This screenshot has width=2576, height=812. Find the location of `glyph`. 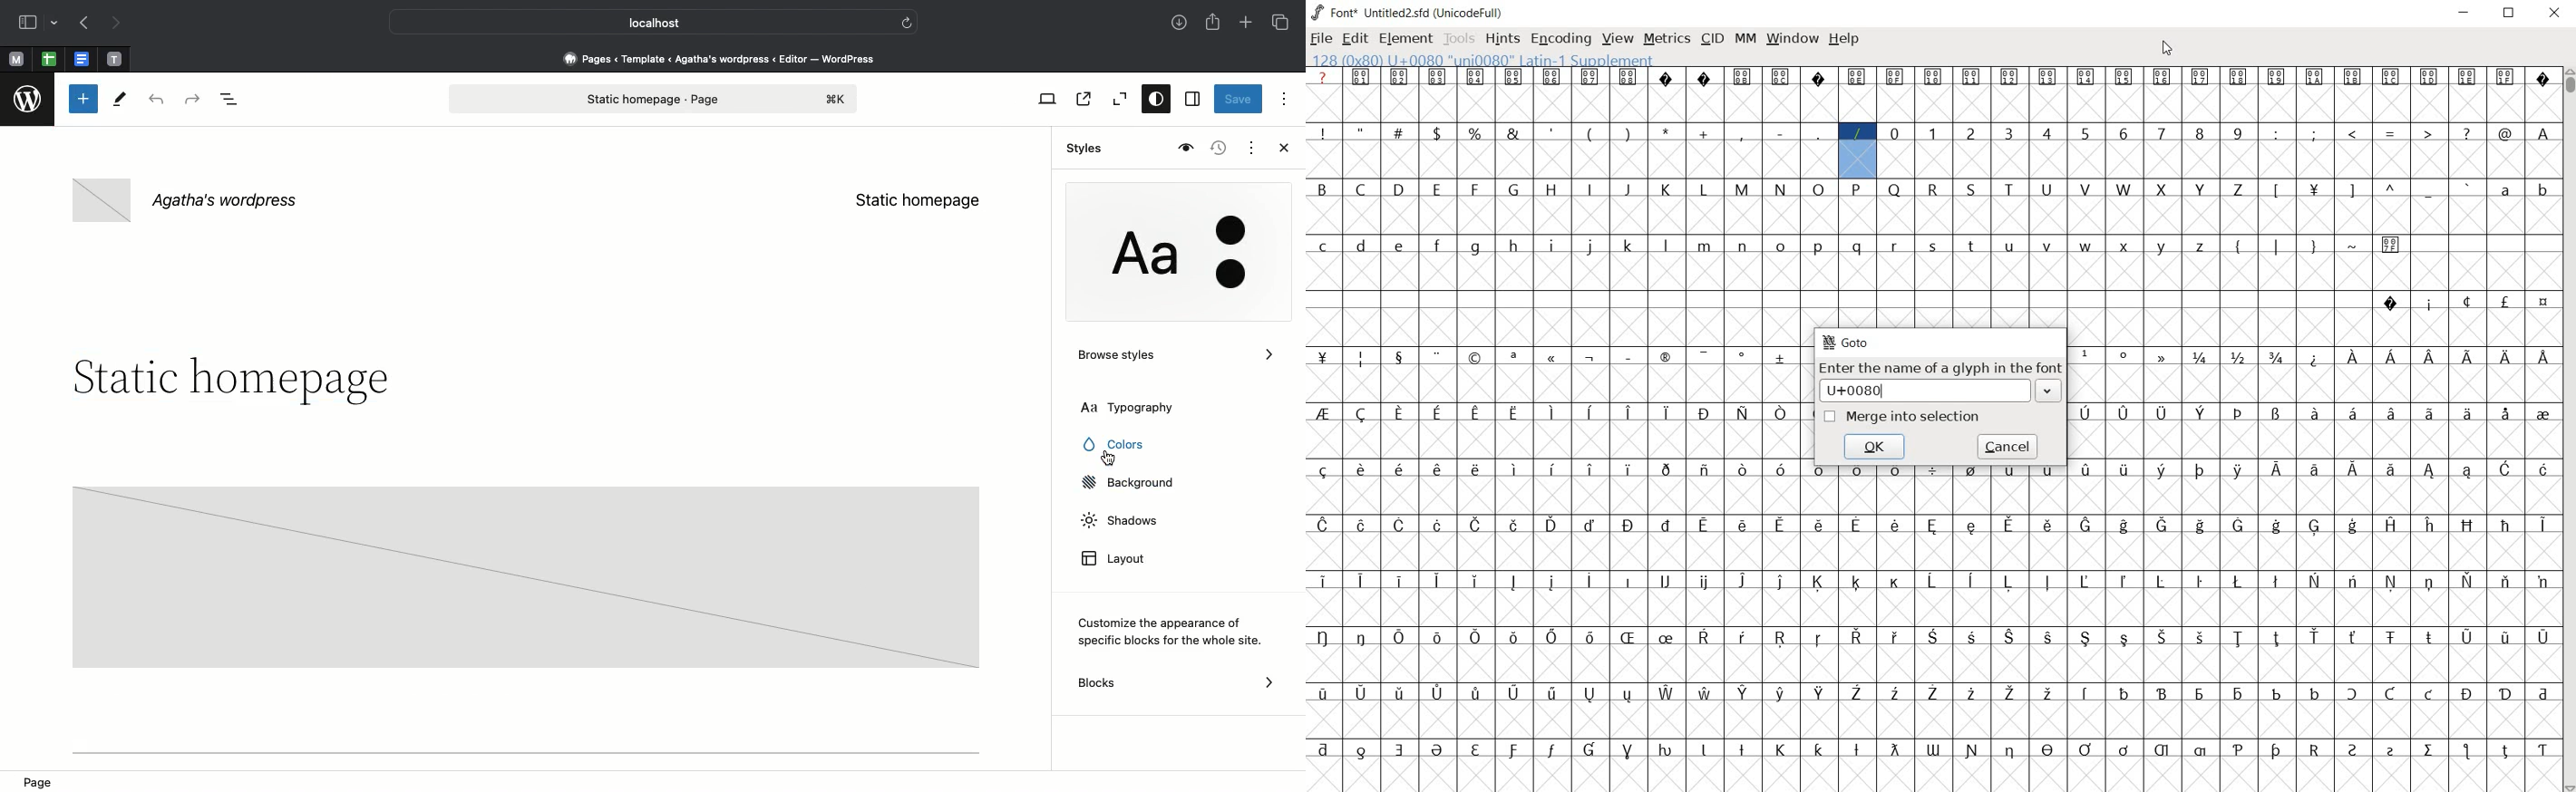

glyph is located at coordinates (2543, 415).